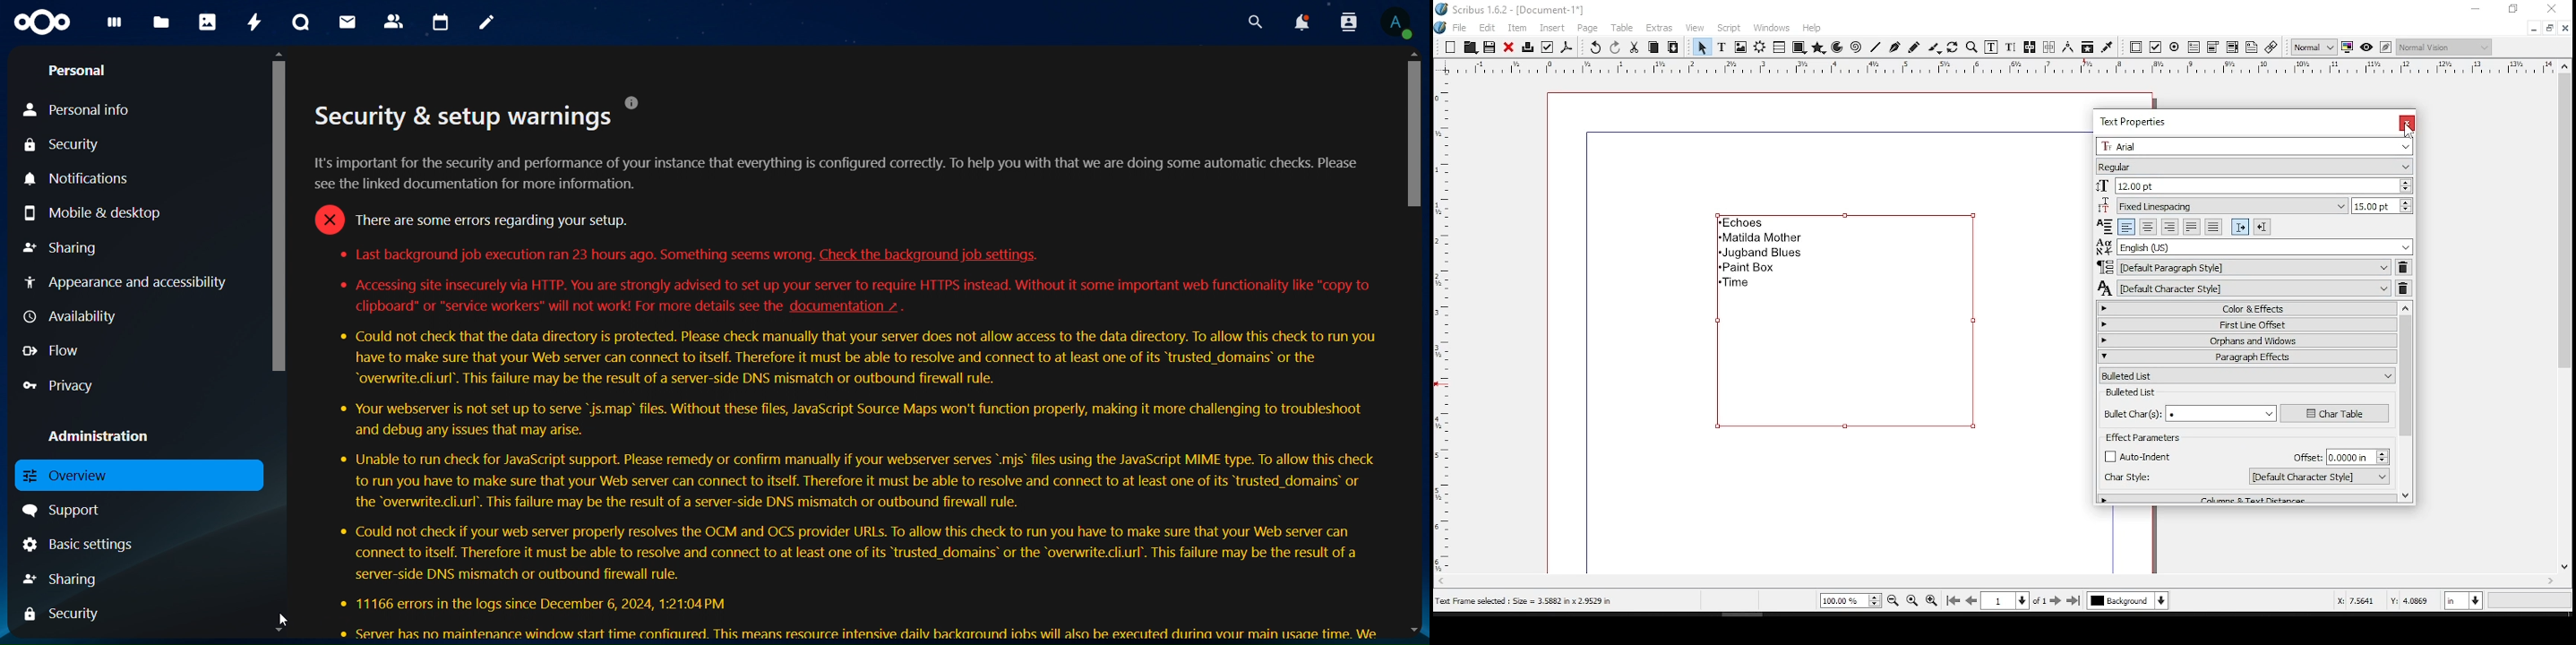 The width and height of the screenshot is (2576, 672). What do you see at coordinates (2340, 456) in the screenshot?
I see `offset` at bounding box center [2340, 456].